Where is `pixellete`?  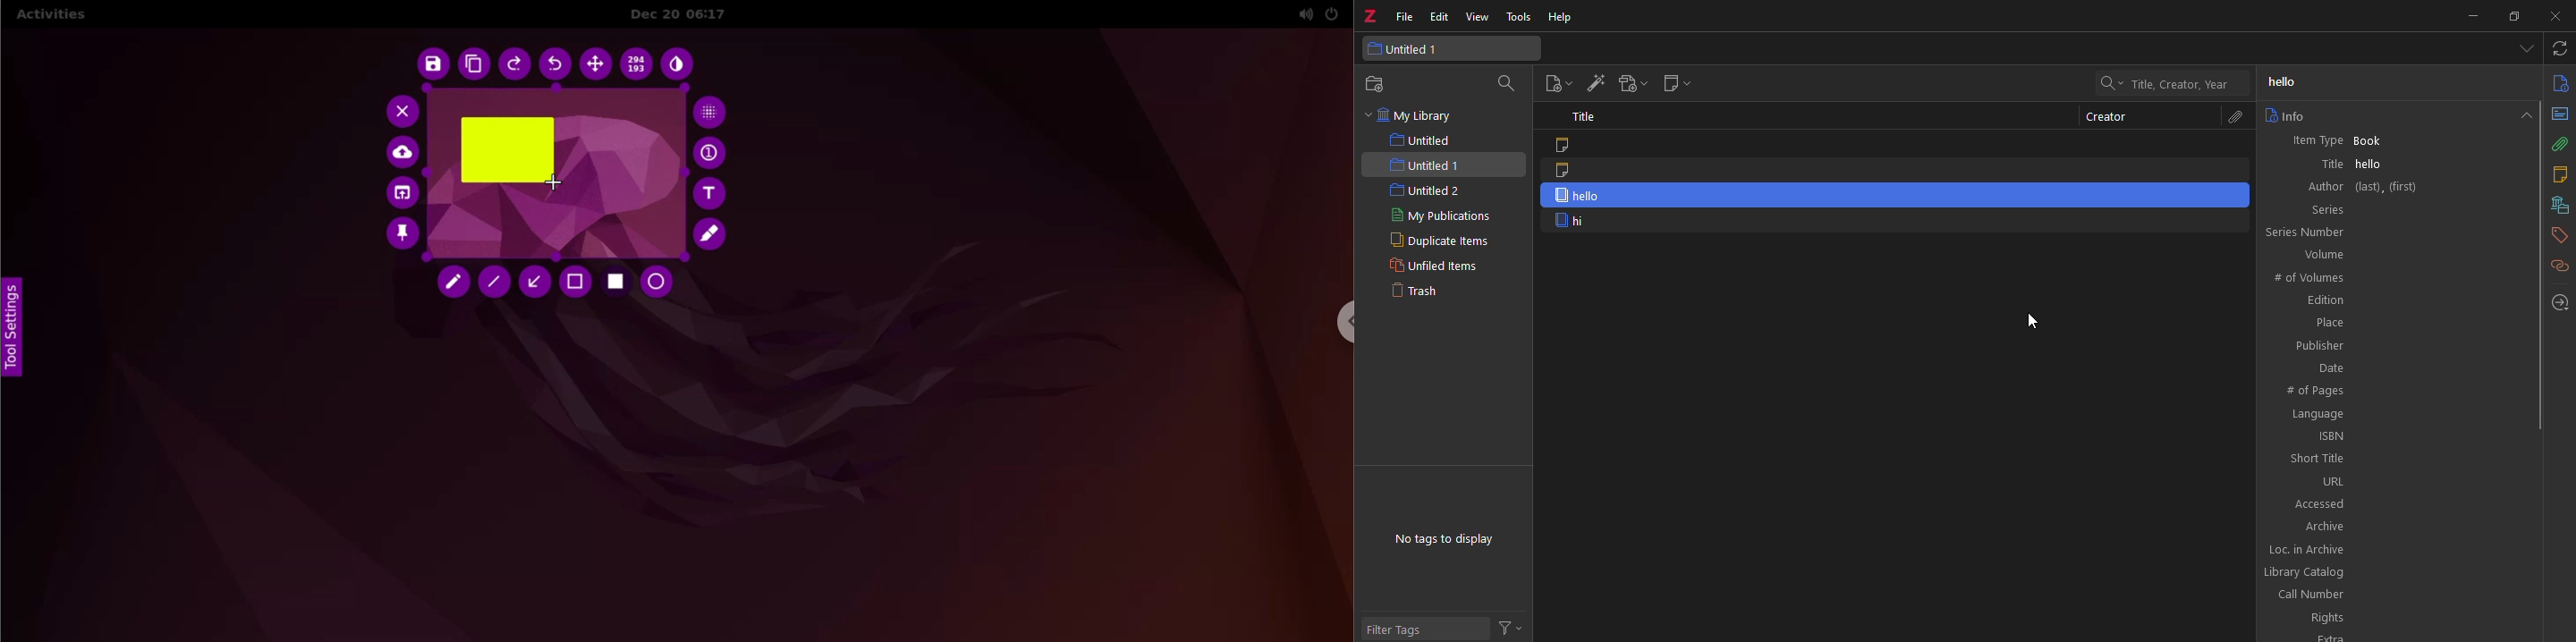
pixellete is located at coordinates (711, 111).